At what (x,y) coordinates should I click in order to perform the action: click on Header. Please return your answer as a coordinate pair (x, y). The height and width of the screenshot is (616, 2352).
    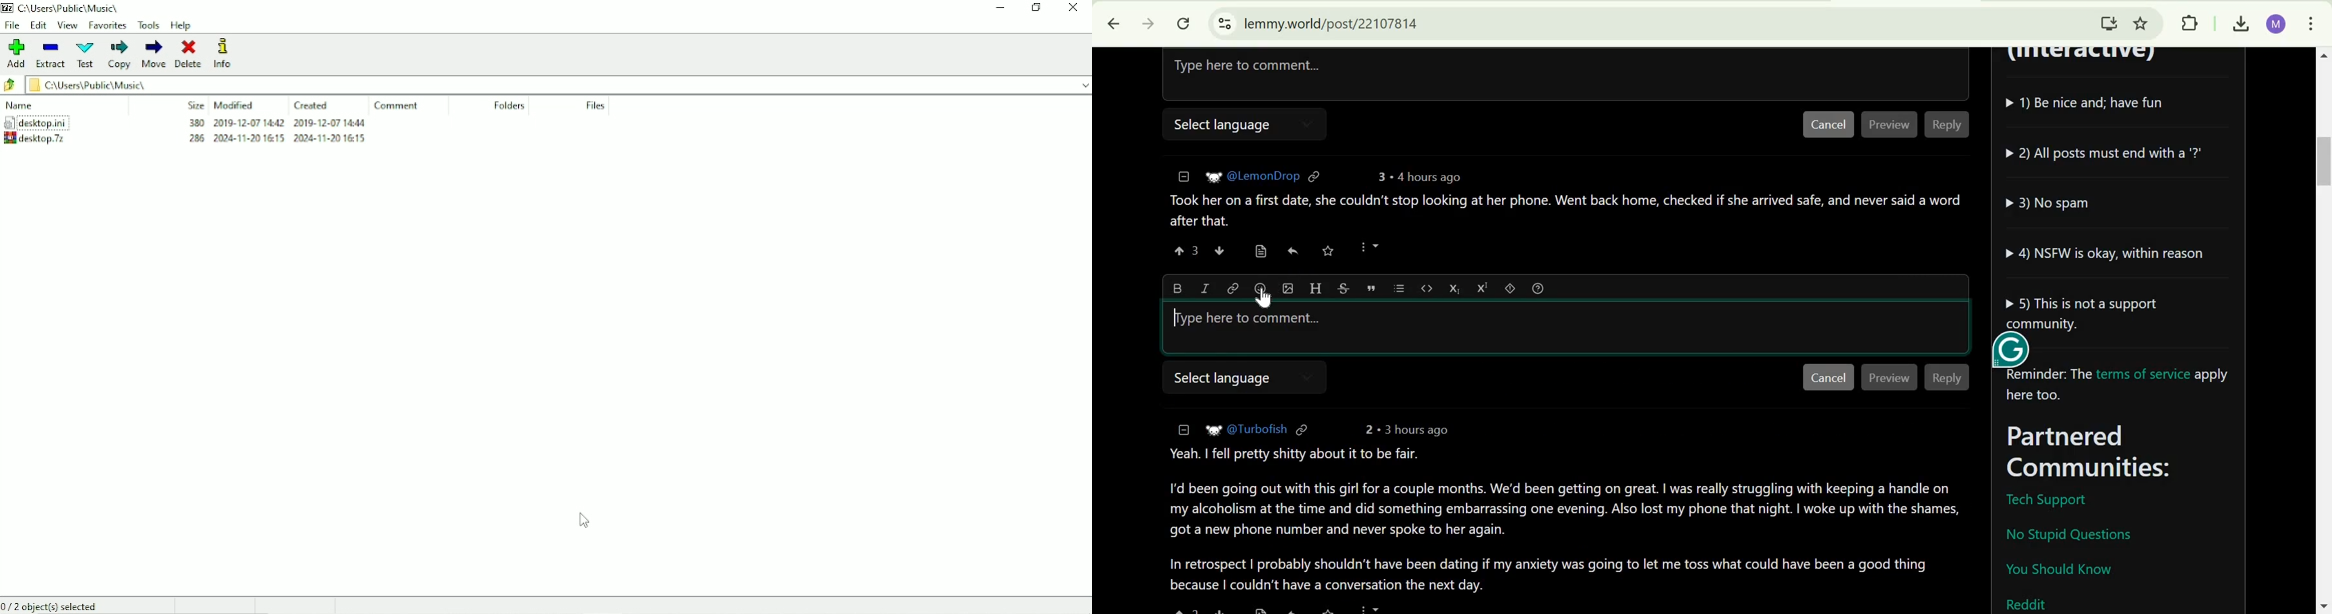
    Looking at the image, I should click on (1315, 288).